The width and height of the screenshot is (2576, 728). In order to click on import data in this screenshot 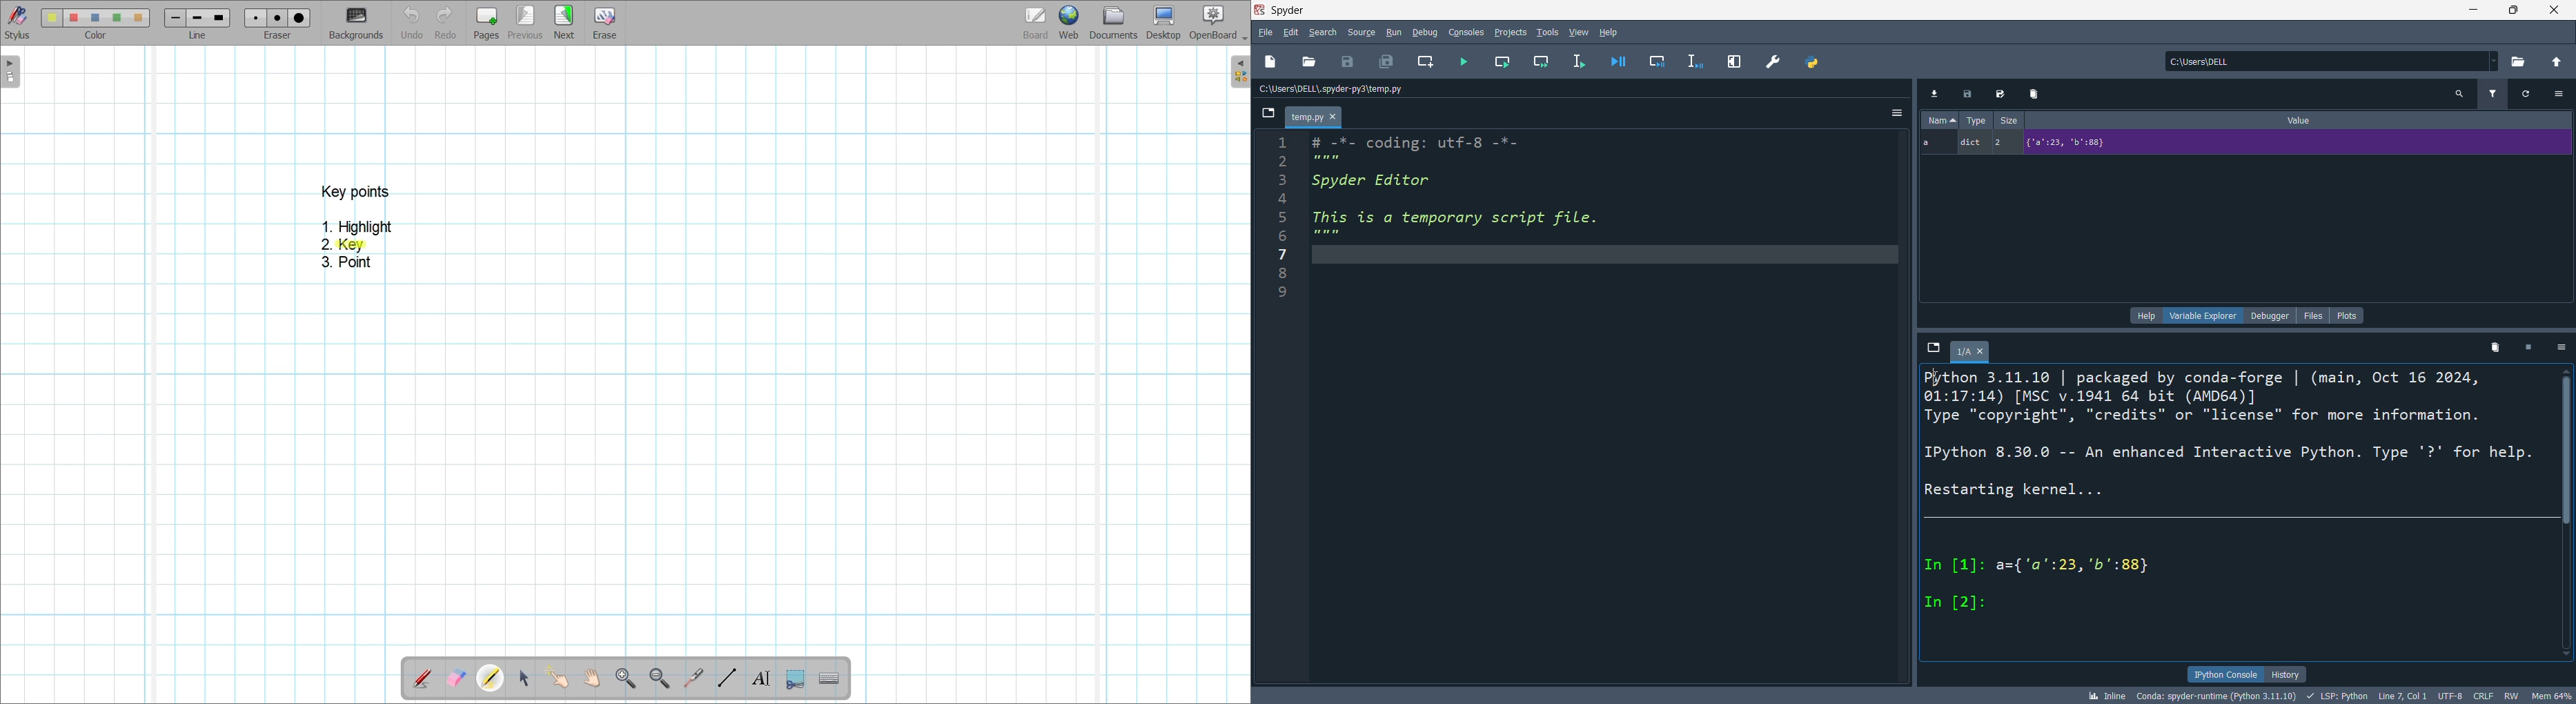, I will do `click(1934, 93)`.